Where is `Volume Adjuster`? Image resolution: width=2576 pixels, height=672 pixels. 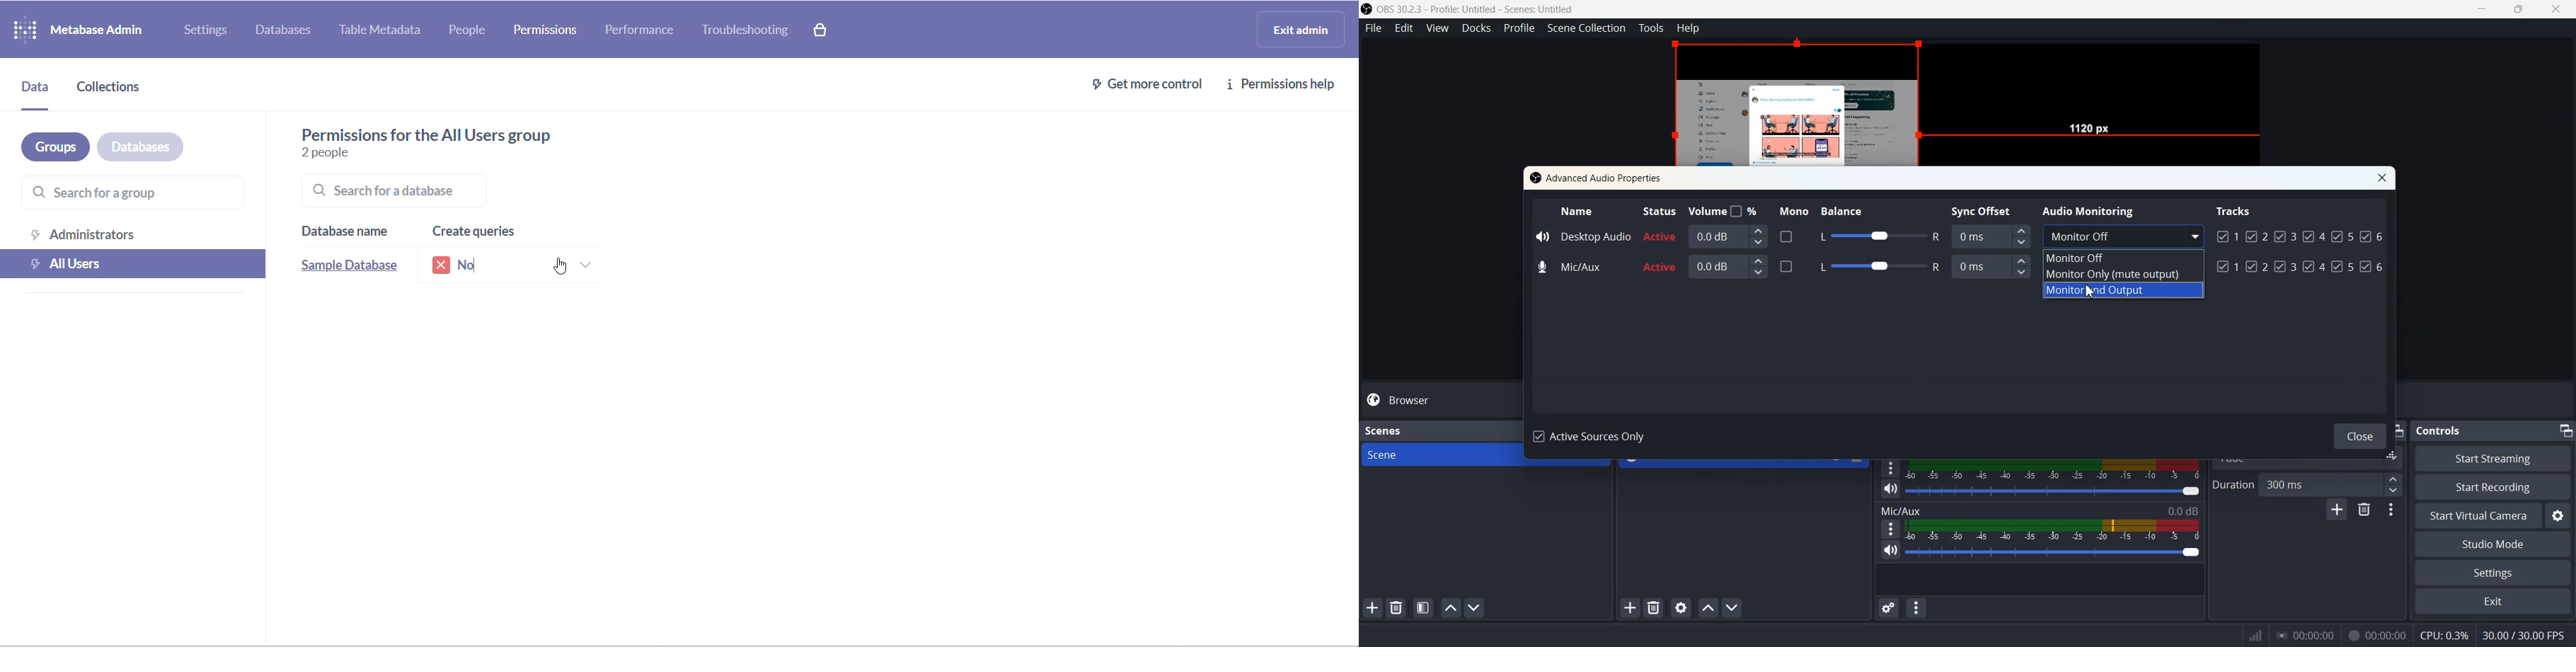
Volume Adjuster is located at coordinates (2053, 552).